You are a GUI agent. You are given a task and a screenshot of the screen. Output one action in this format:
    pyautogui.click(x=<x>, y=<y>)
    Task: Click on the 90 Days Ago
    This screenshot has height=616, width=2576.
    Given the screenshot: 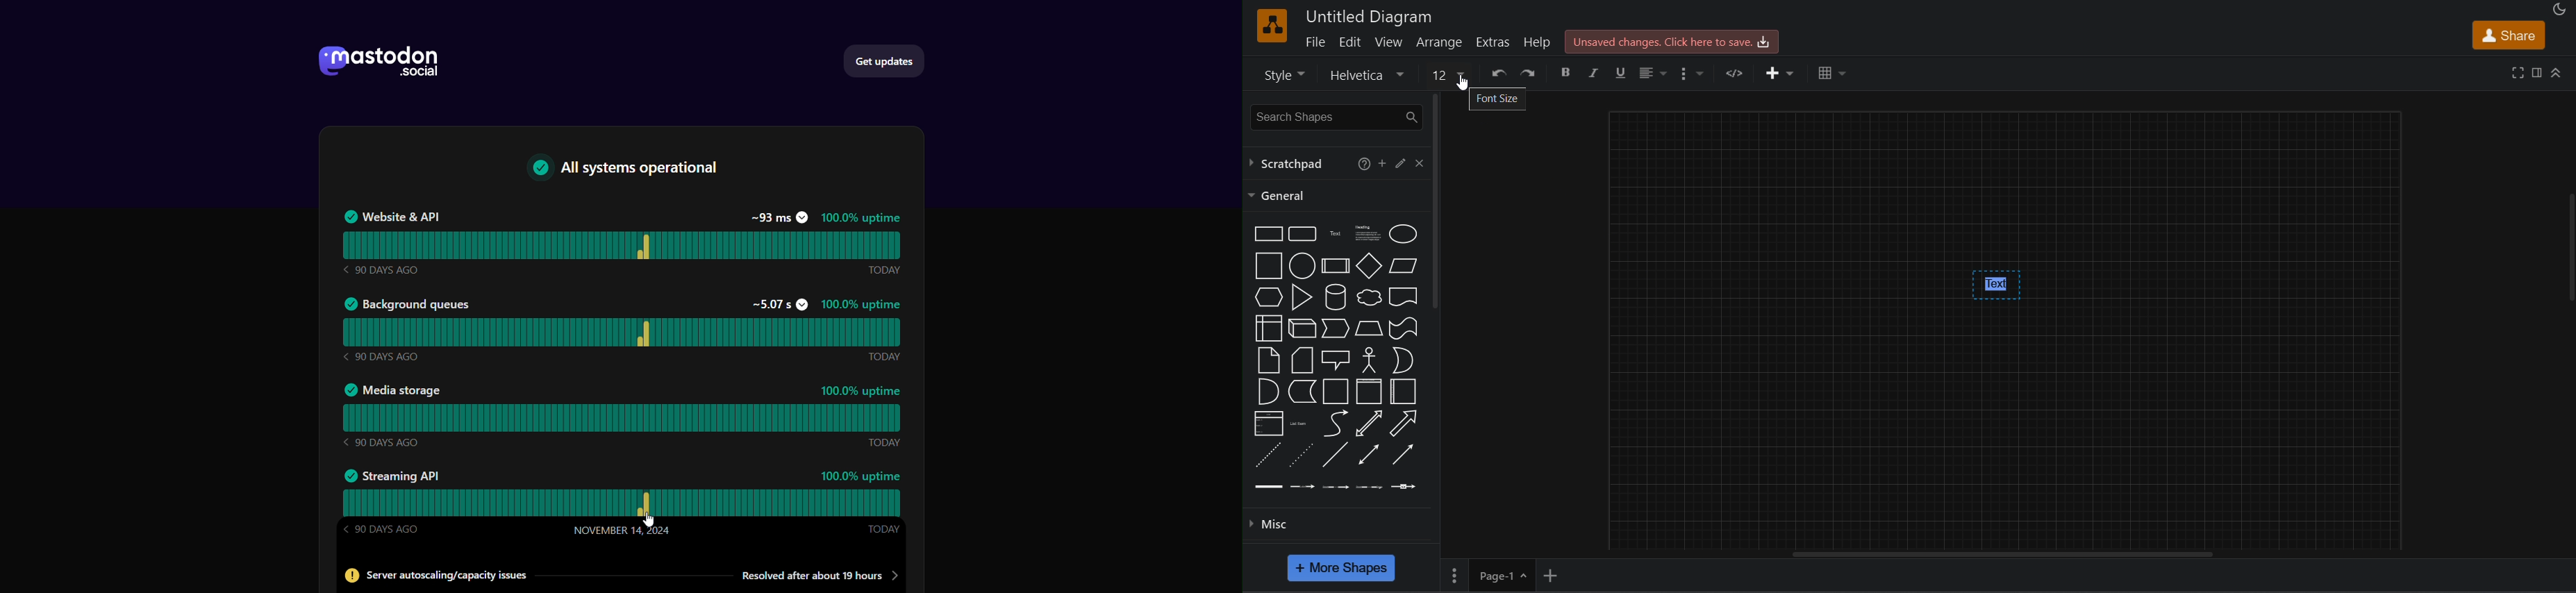 What is the action you would take?
    pyautogui.click(x=379, y=270)
    